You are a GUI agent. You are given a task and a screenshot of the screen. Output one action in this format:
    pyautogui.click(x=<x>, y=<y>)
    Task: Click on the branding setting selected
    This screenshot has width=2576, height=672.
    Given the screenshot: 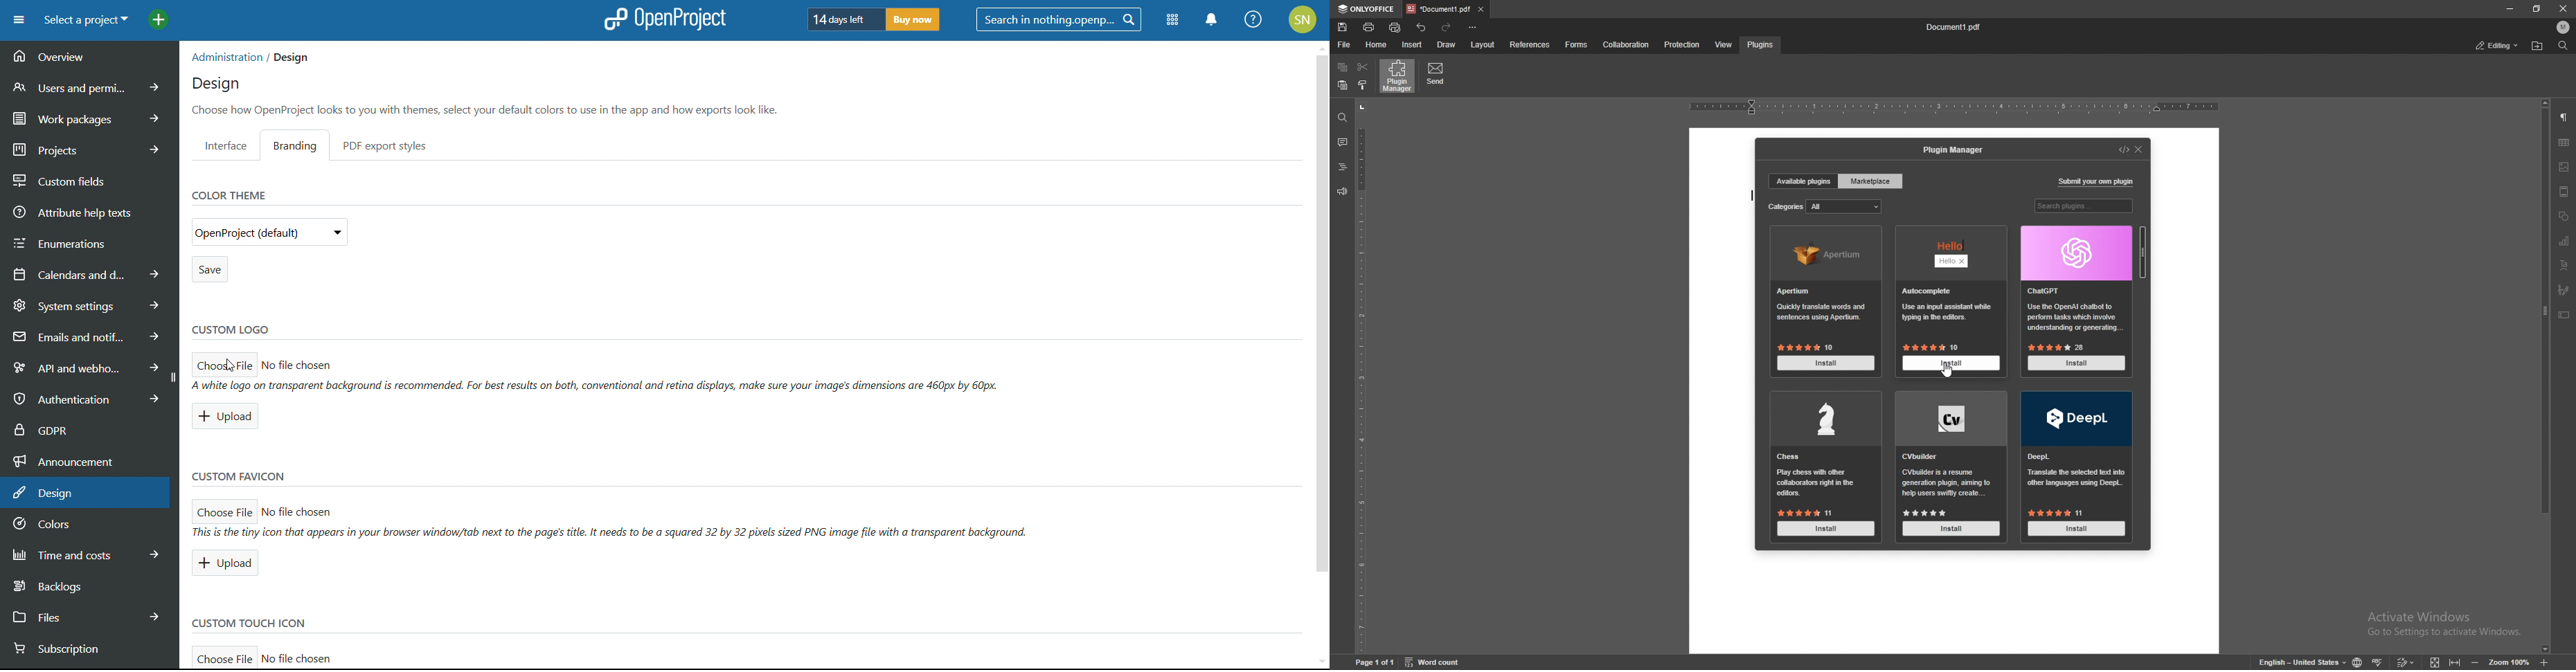 What is the action you would take?
    pyautogui.click(x=299, y=145)
    